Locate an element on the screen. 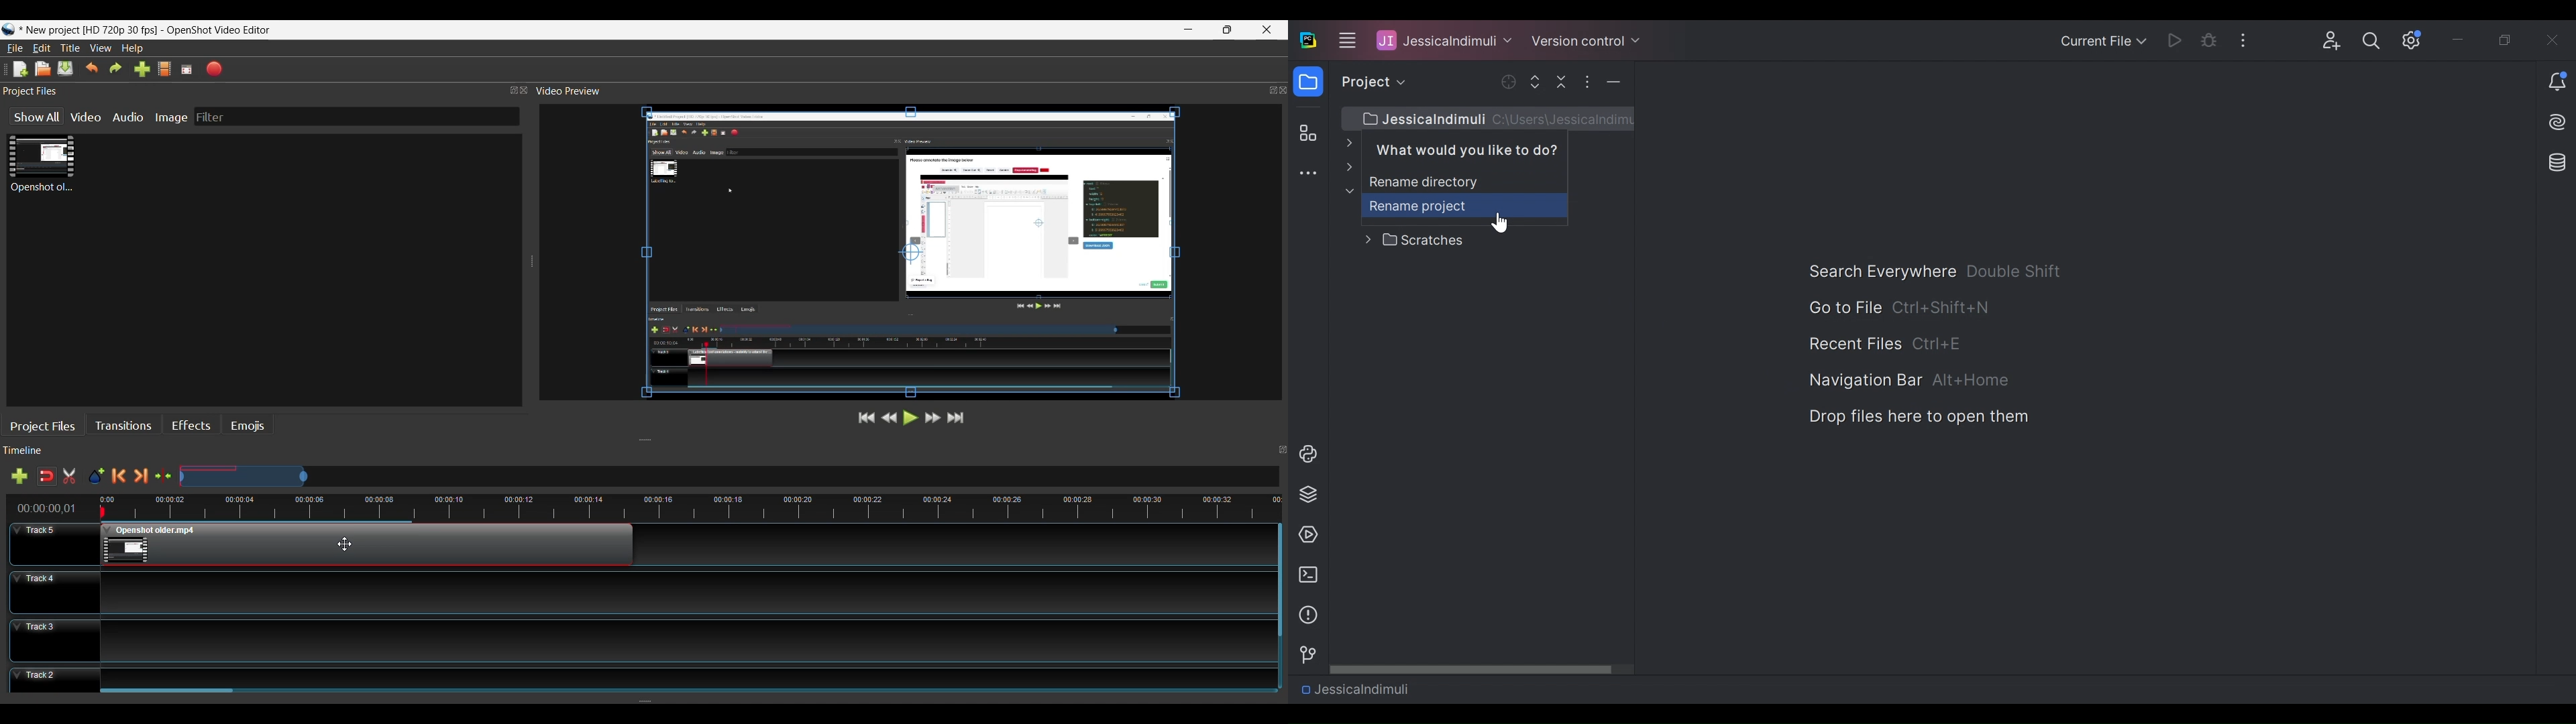  Import Files is located at coordinates (142, 69).